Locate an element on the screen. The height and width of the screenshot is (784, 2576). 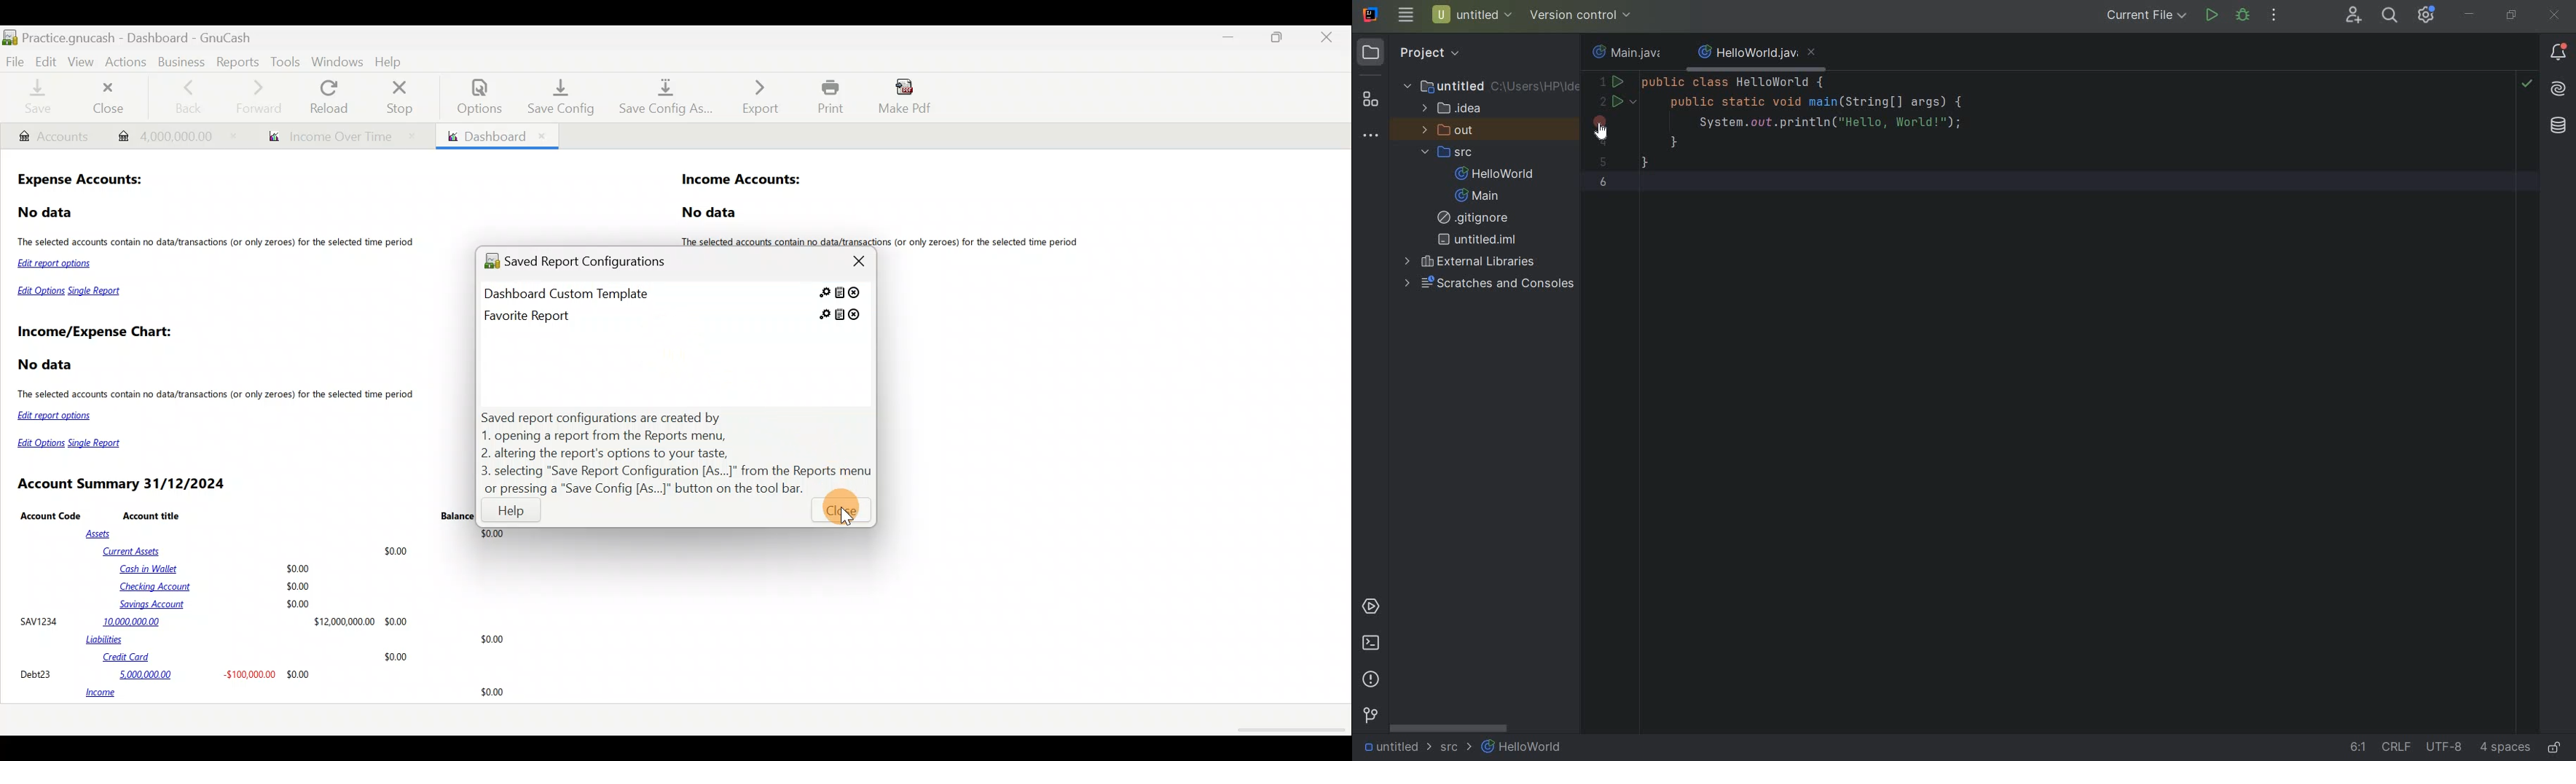
Dashboard is located at coordinates (496, 136).